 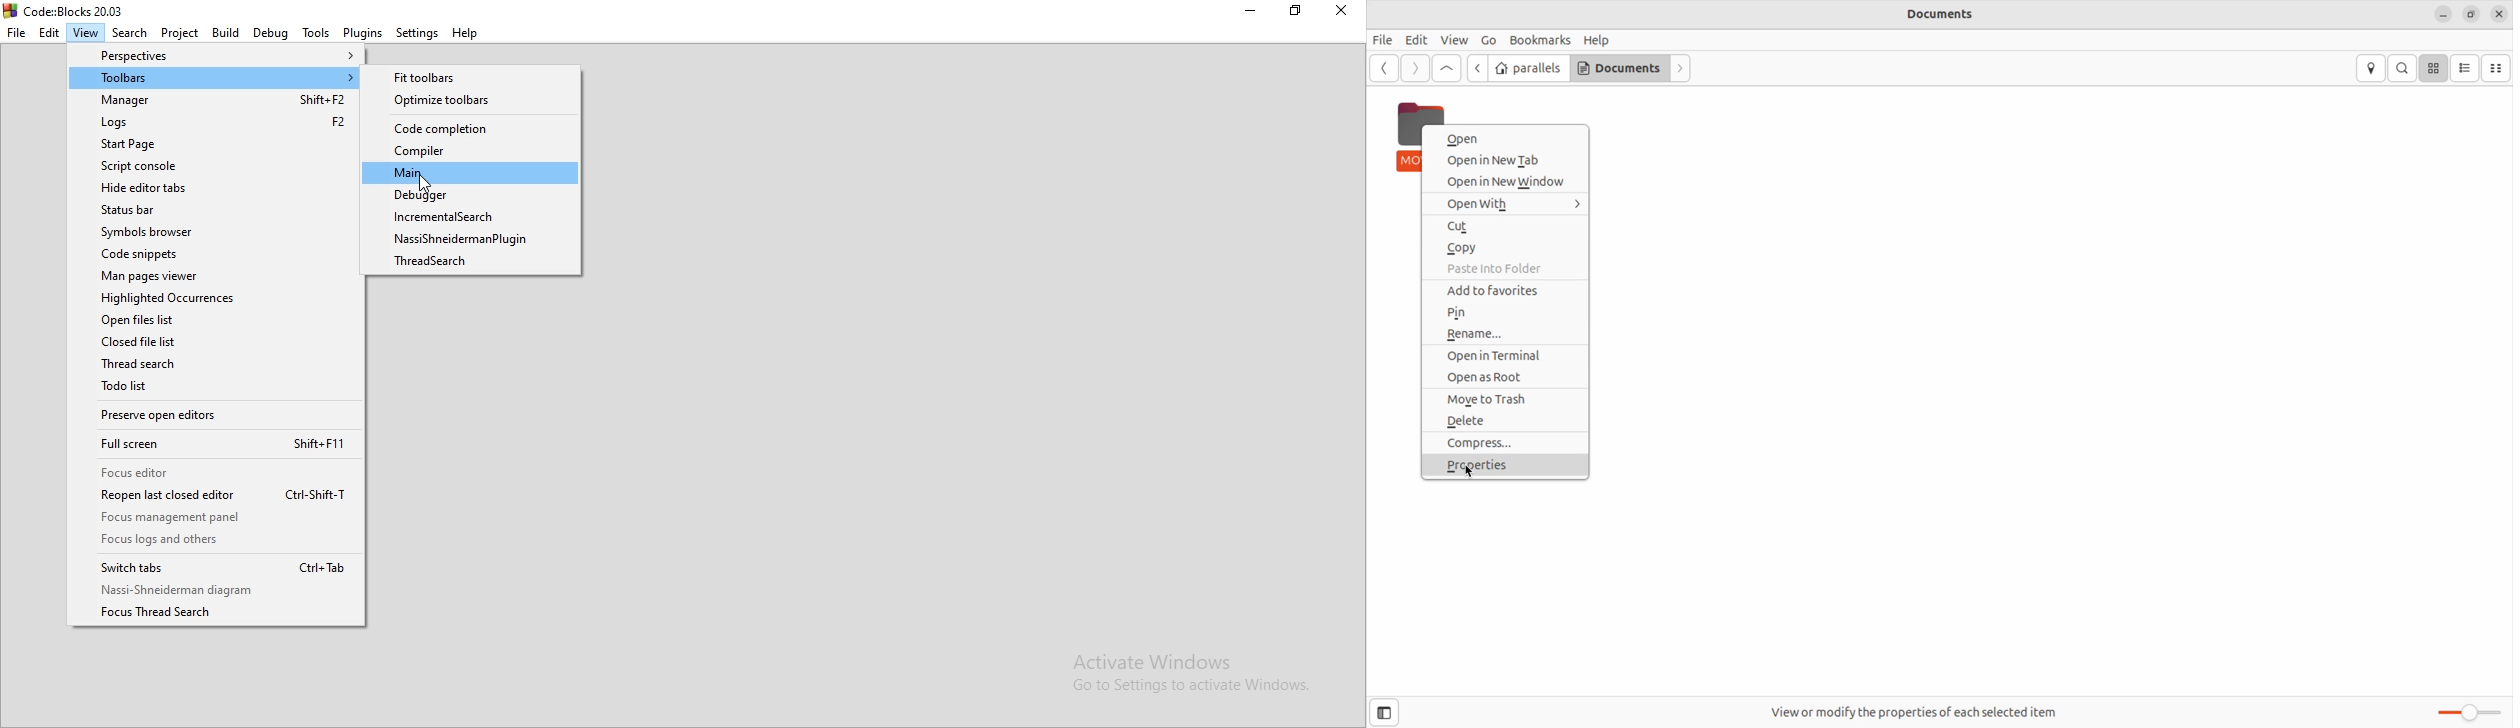 What do you see at coordinates (475, 218) in the screenshot?
I see `IncrementalSearch` at bounding box center [475, 218].